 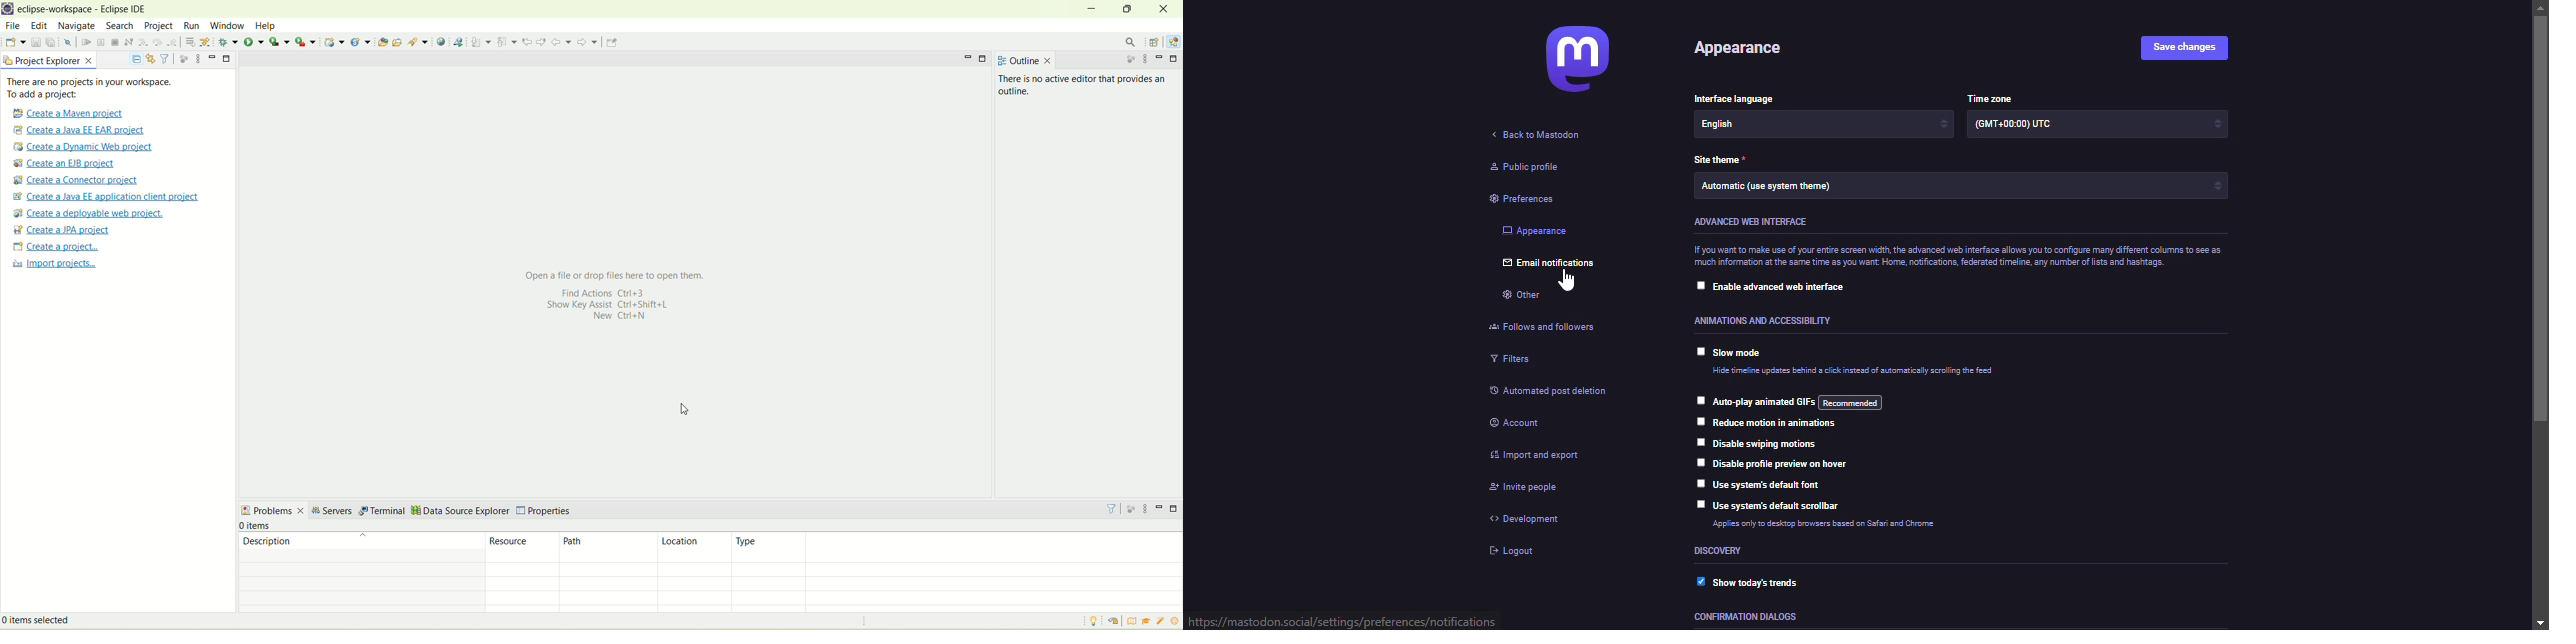 I want to click on other, so click(x=1525, y=296).